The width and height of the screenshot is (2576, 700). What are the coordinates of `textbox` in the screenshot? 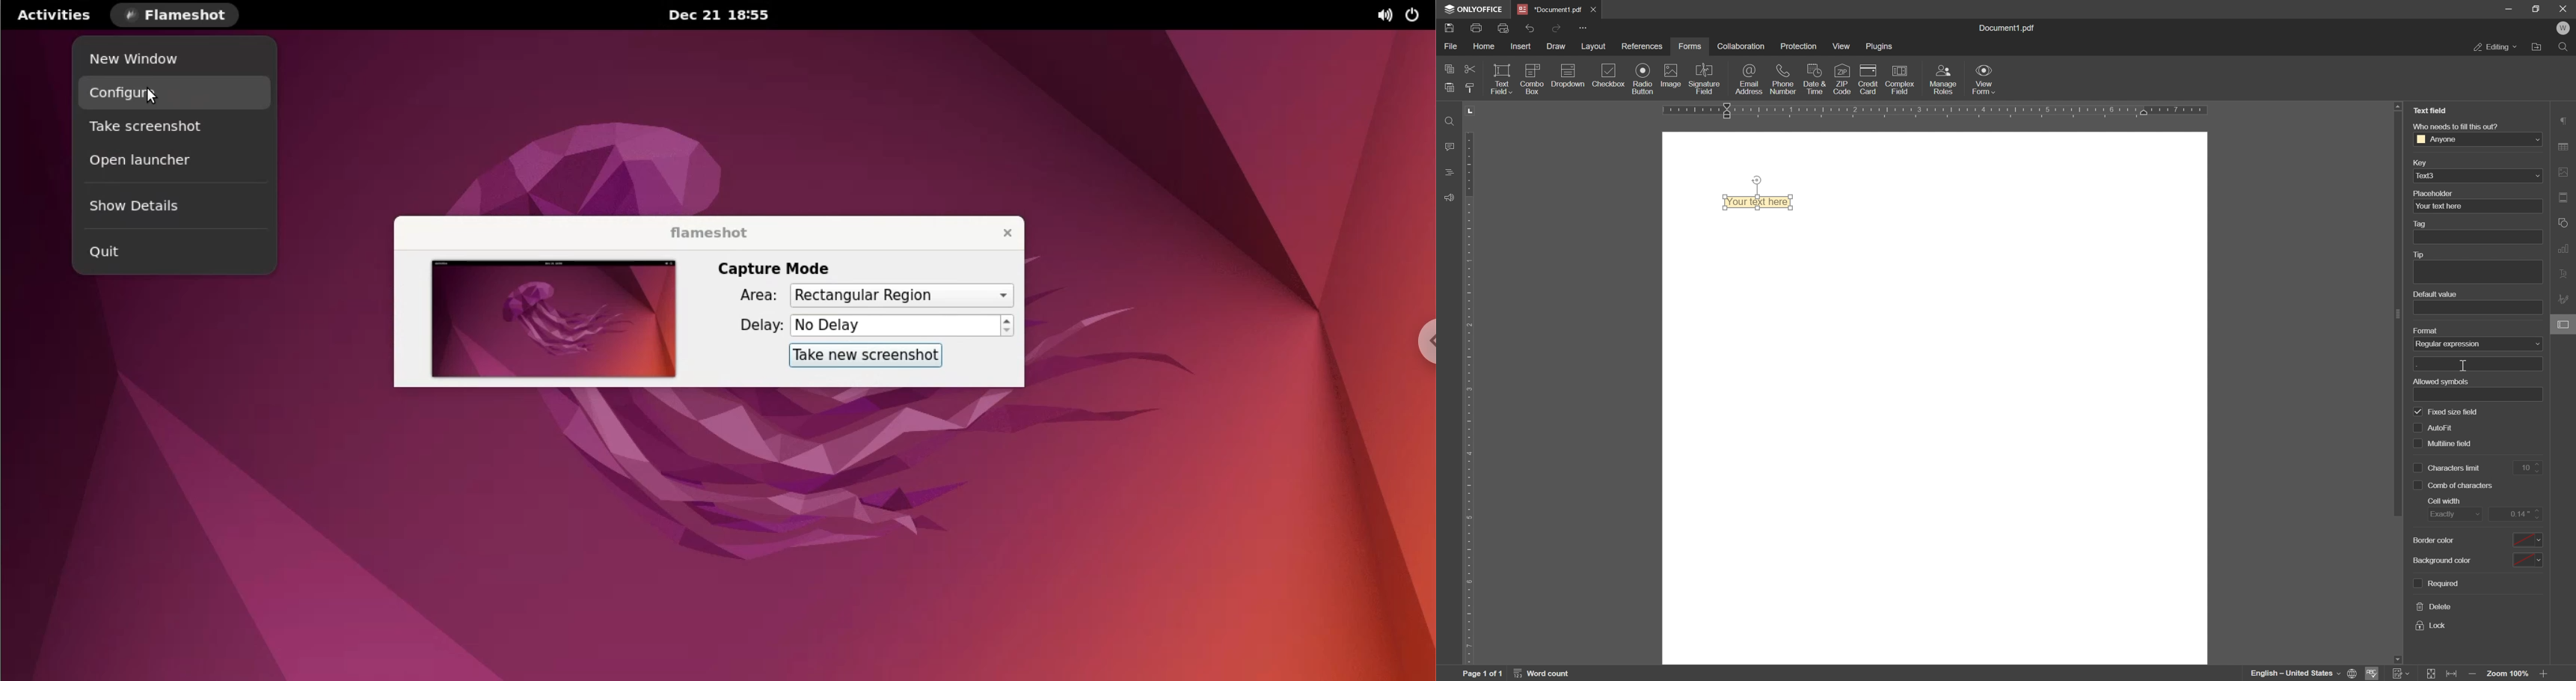 It's located at (2479, 364).